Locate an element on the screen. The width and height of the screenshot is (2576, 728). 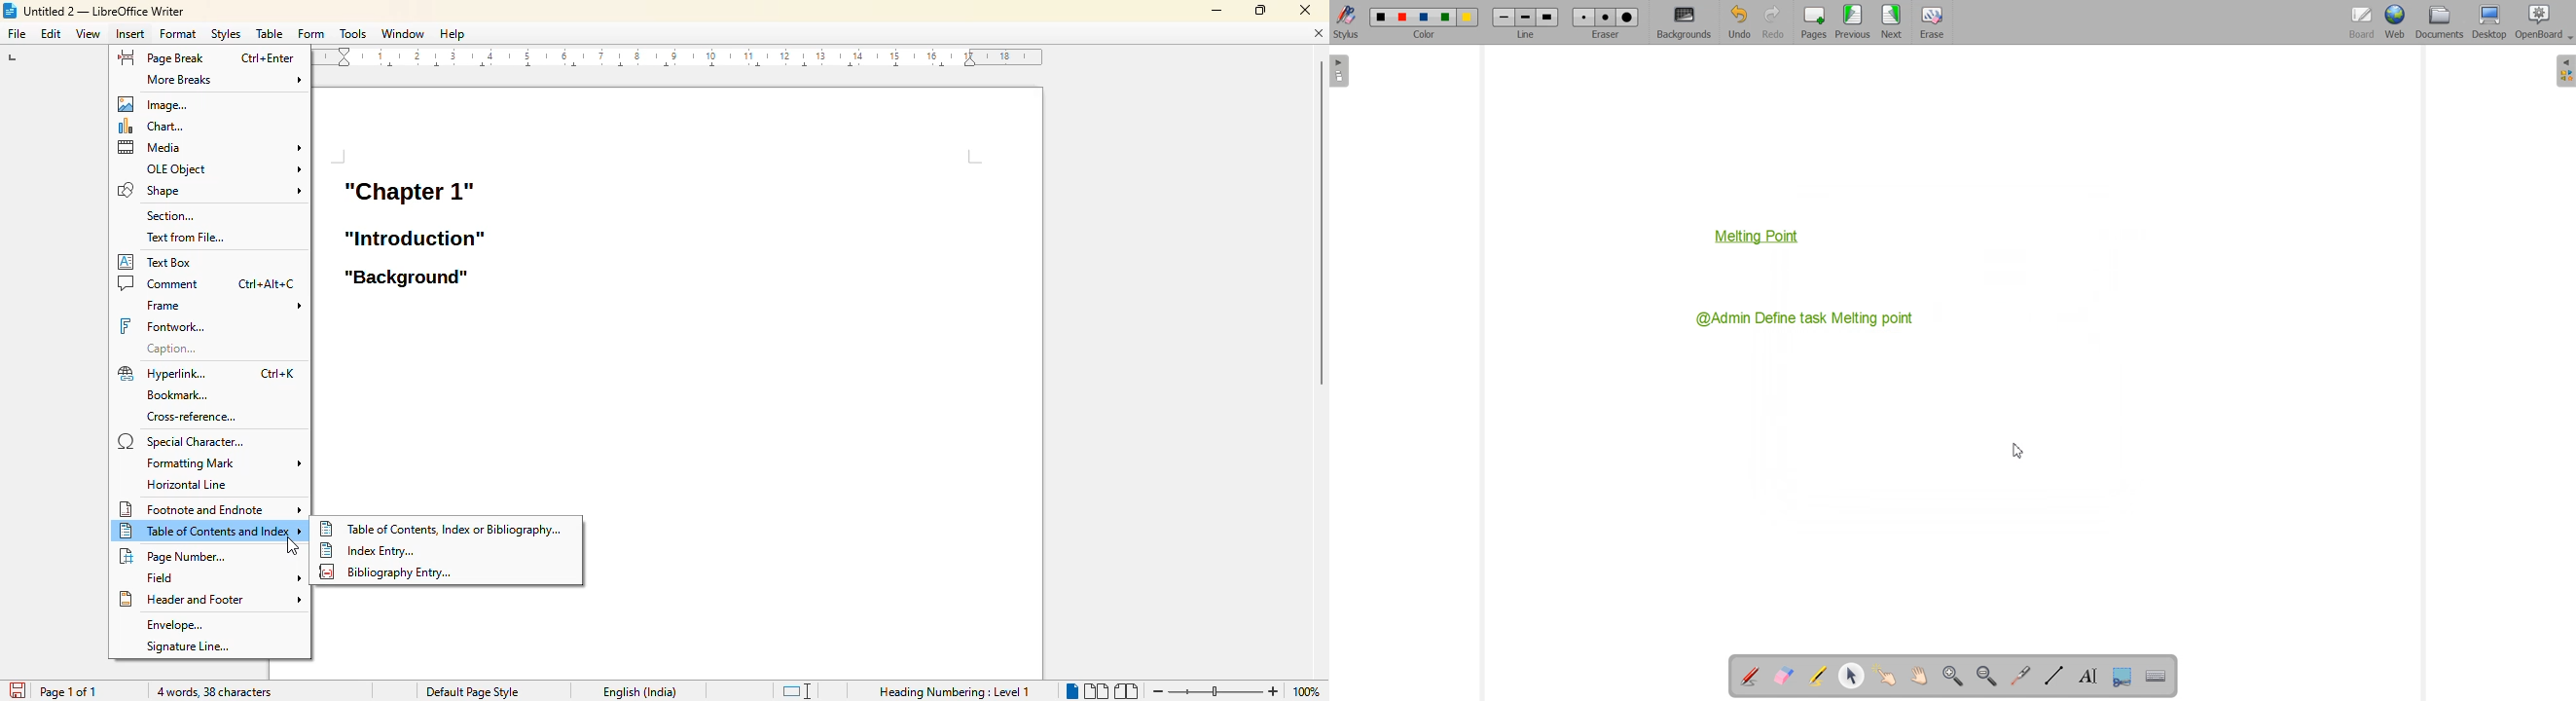
ruler is located at coordinates (678, 57).